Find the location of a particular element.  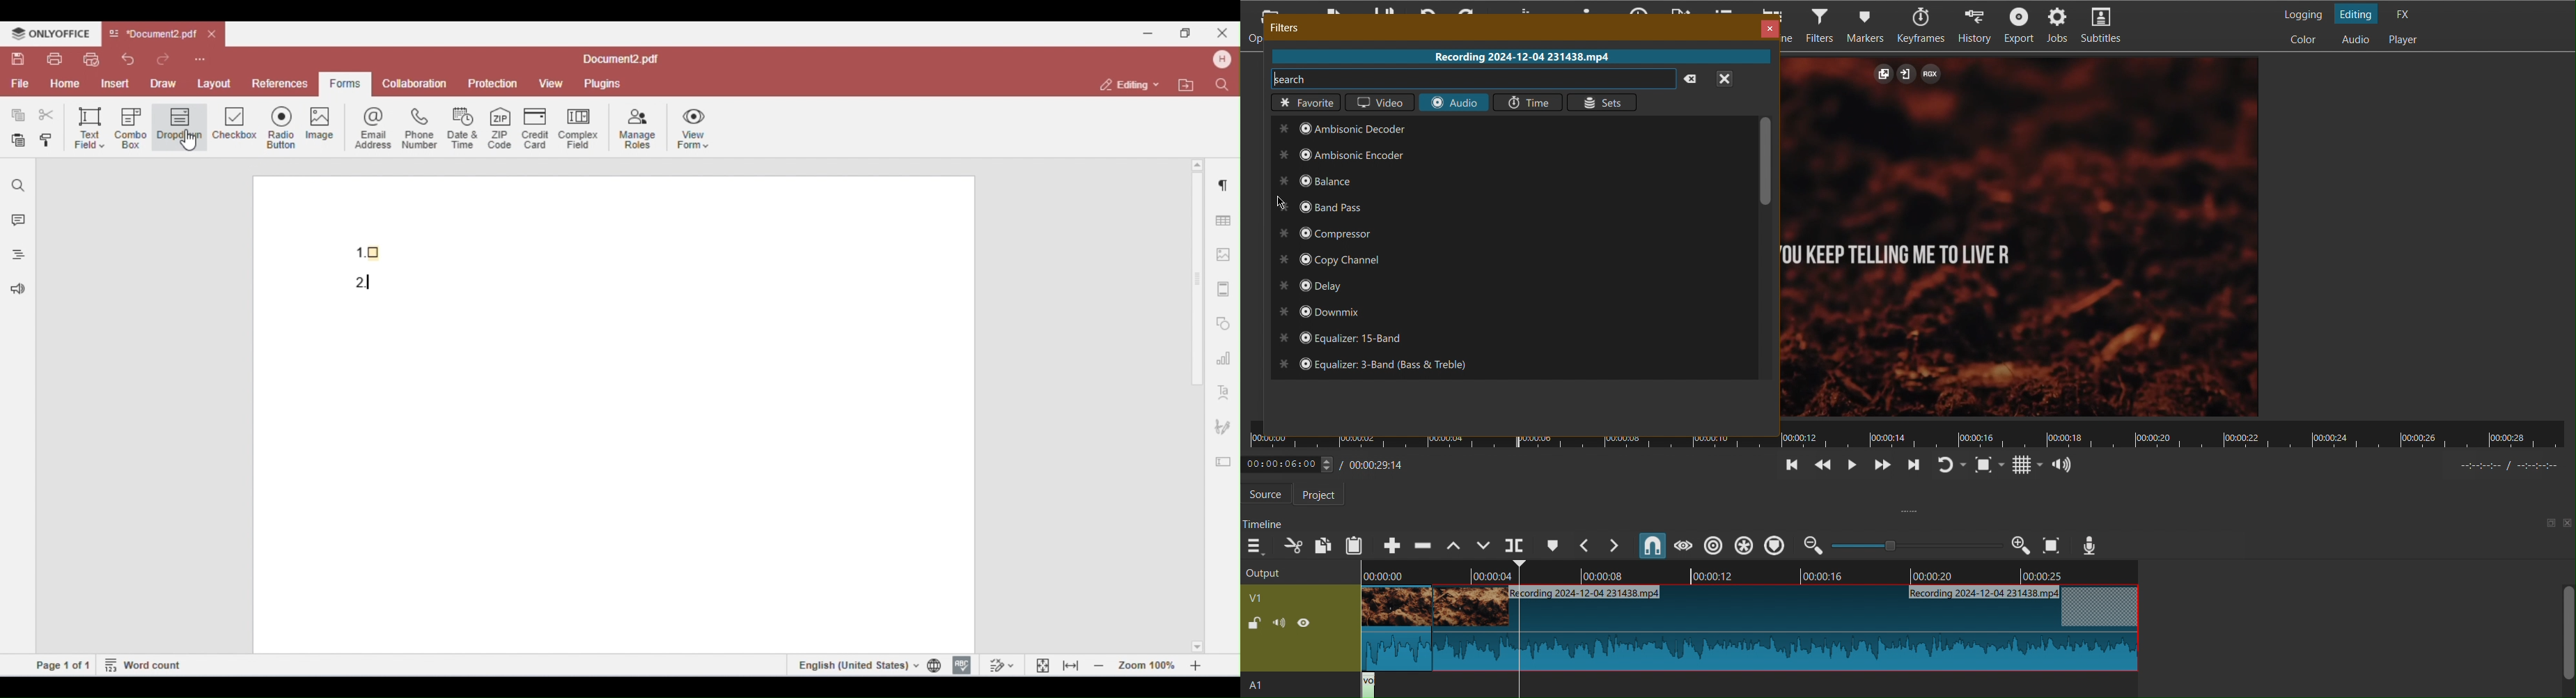

Project is located at coordinates (1325, 495).